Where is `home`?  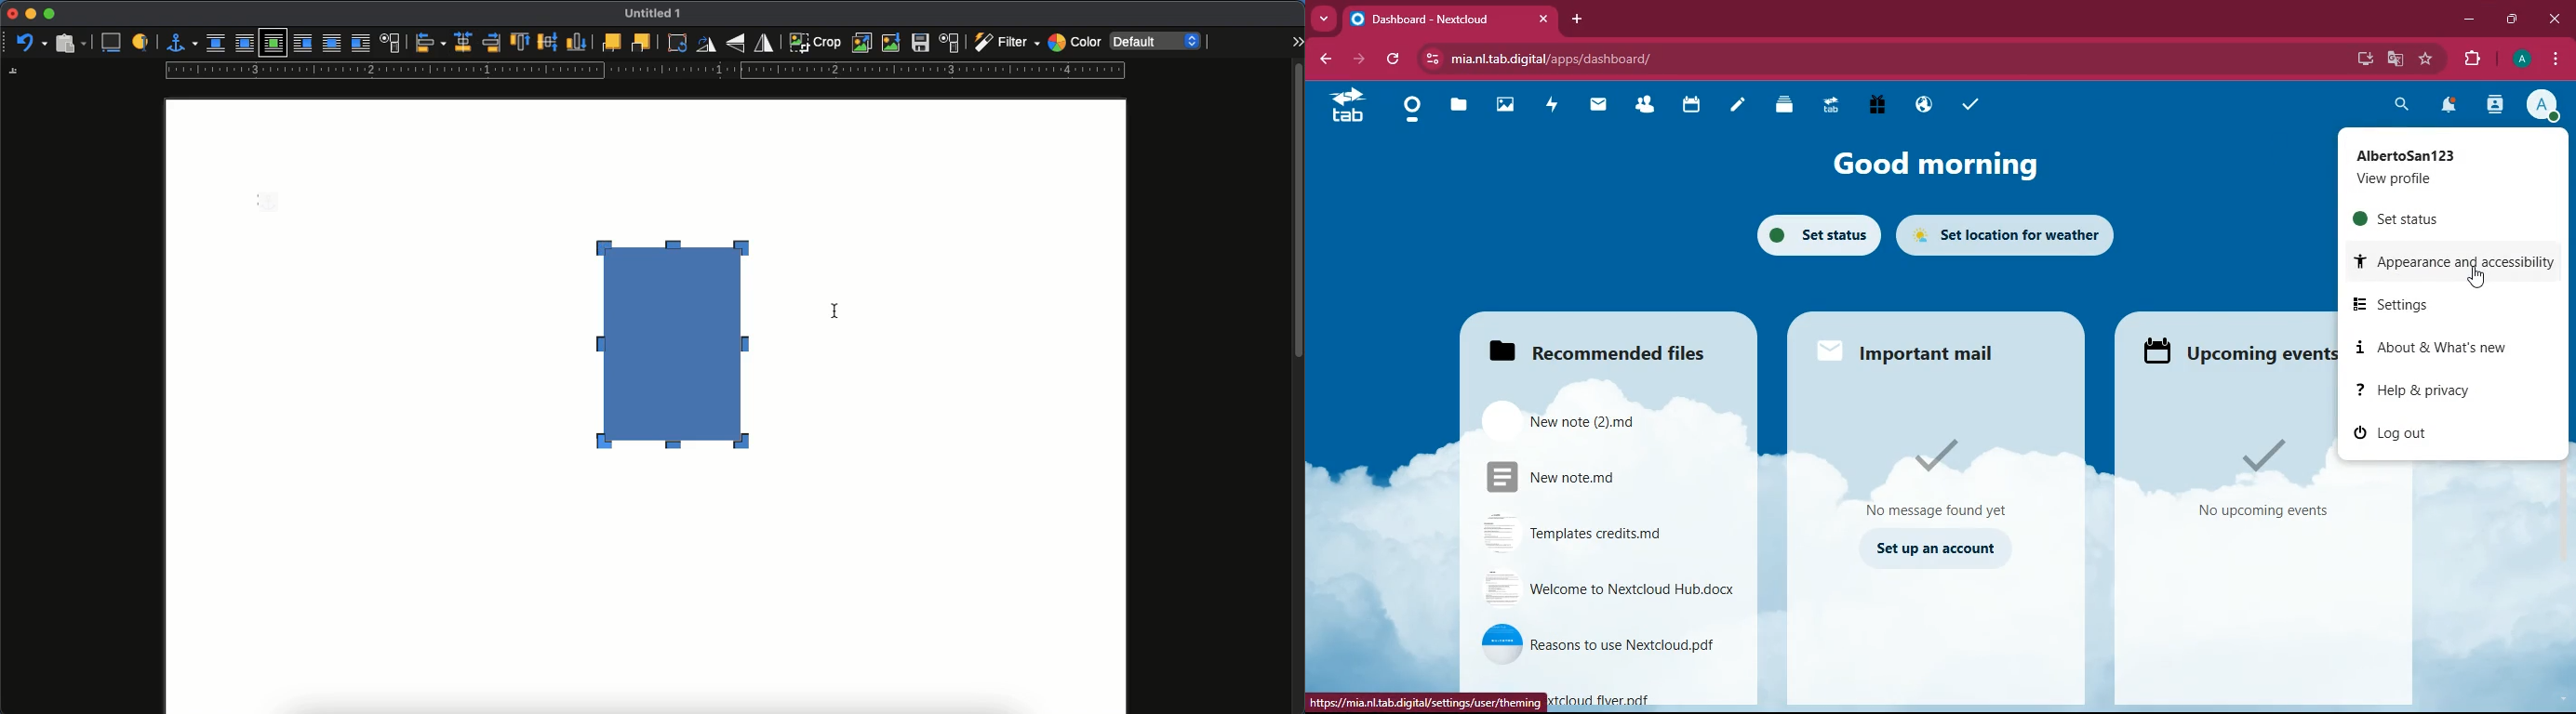
home is located at coordinates (1408, 111).